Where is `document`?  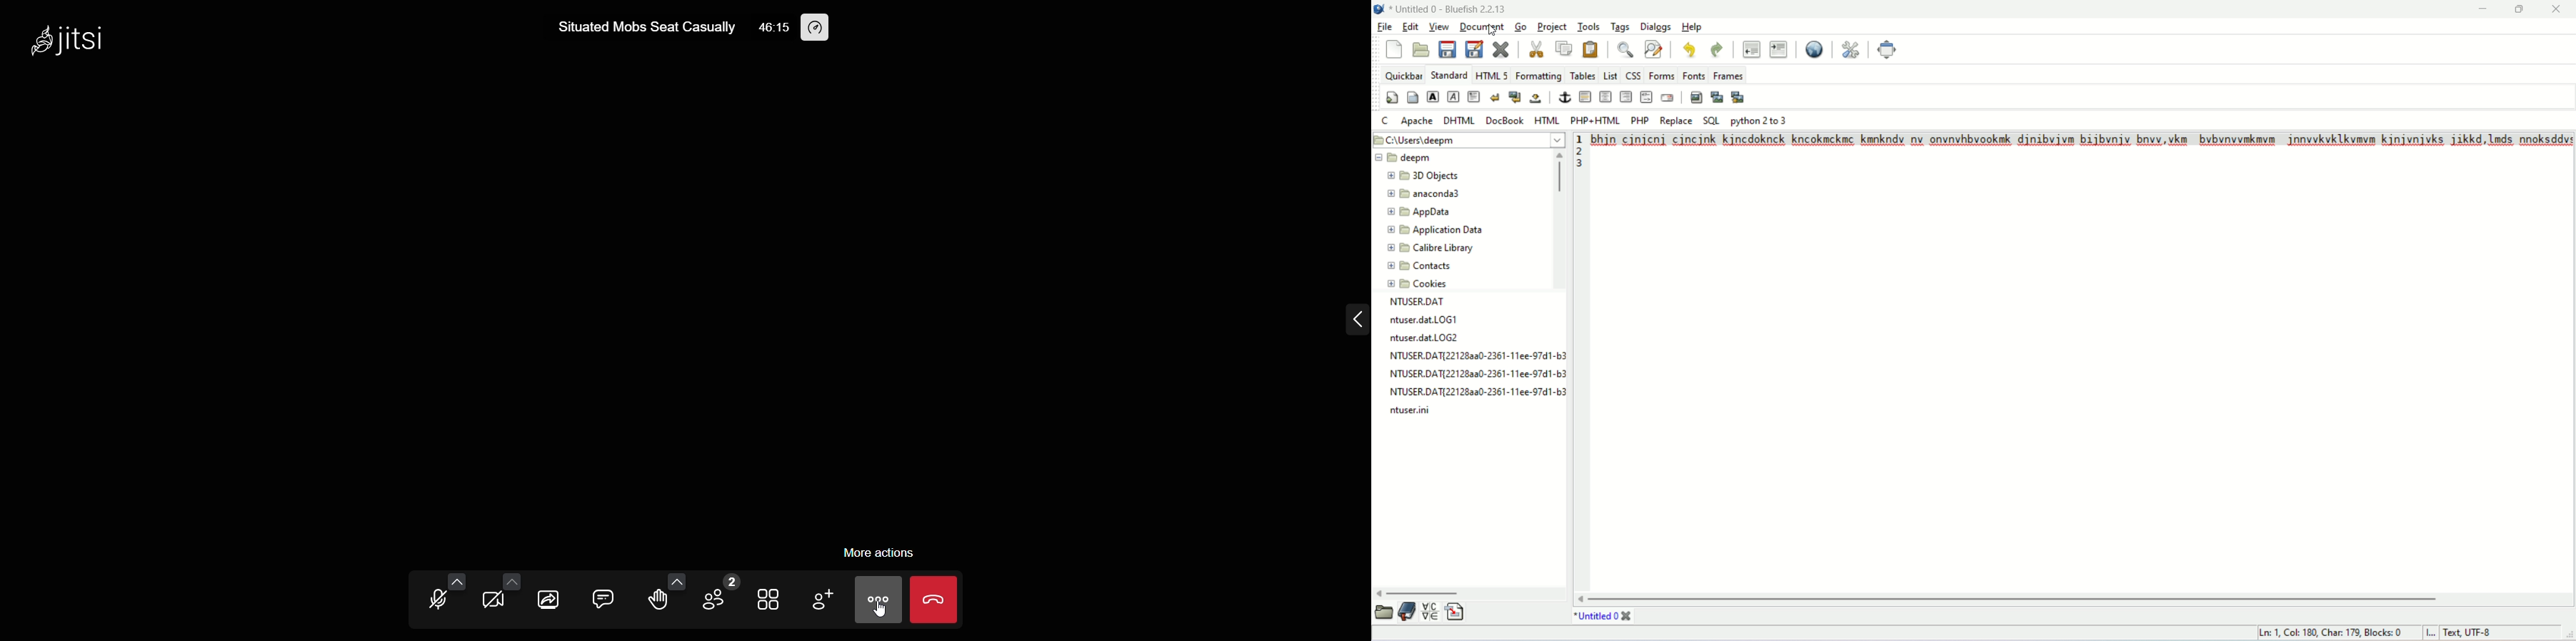
document is located at coordinates (1482, 28).